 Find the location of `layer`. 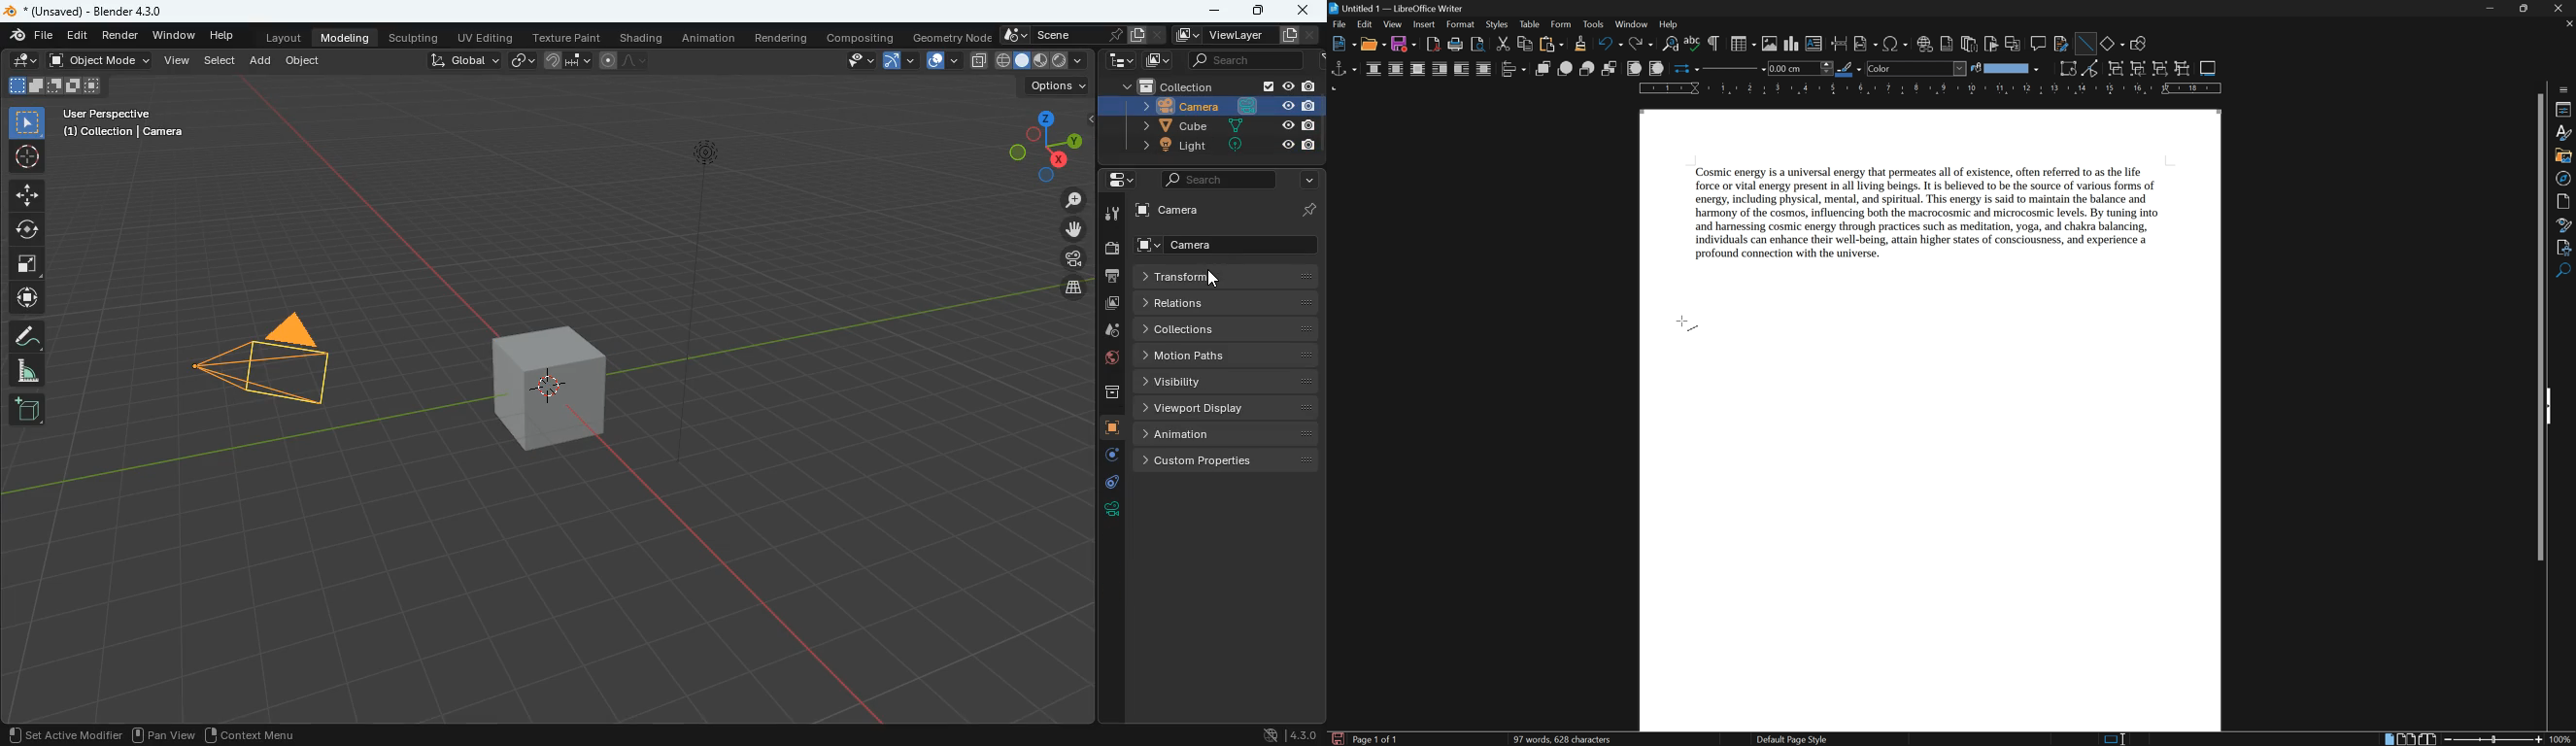

layer is located at coordinates (1067, 287).